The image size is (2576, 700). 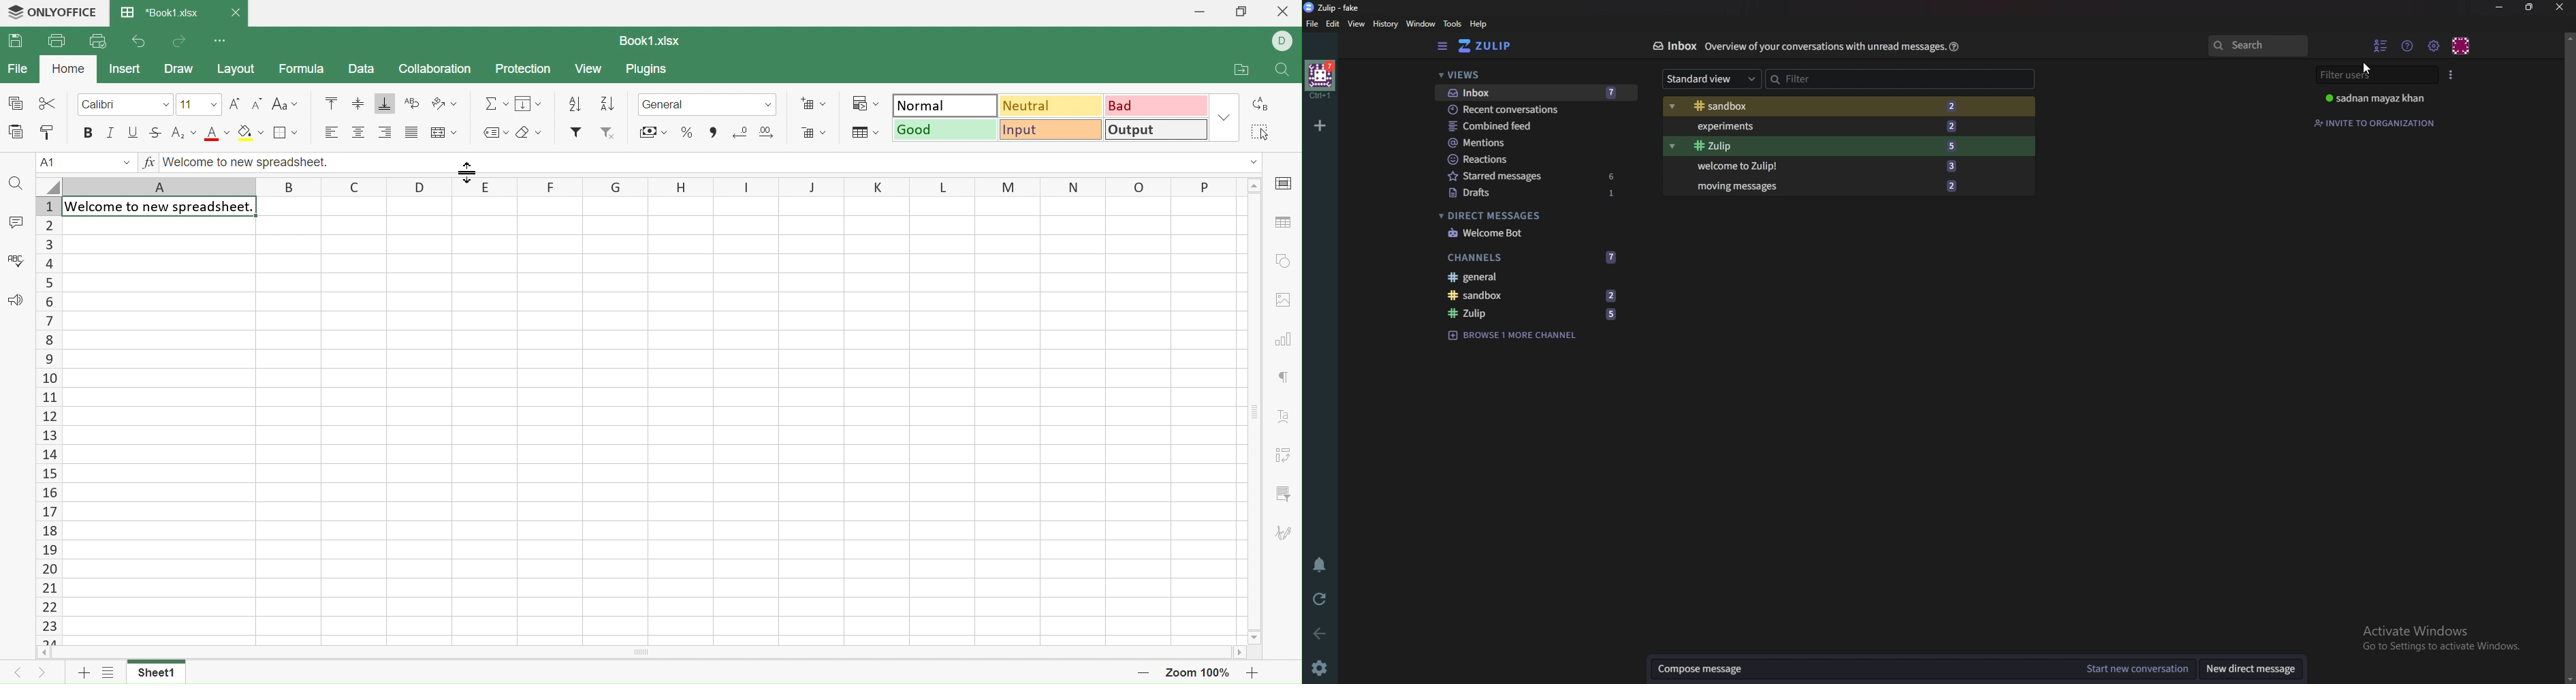 I want to click on Change case, so click(x=286, y=104).